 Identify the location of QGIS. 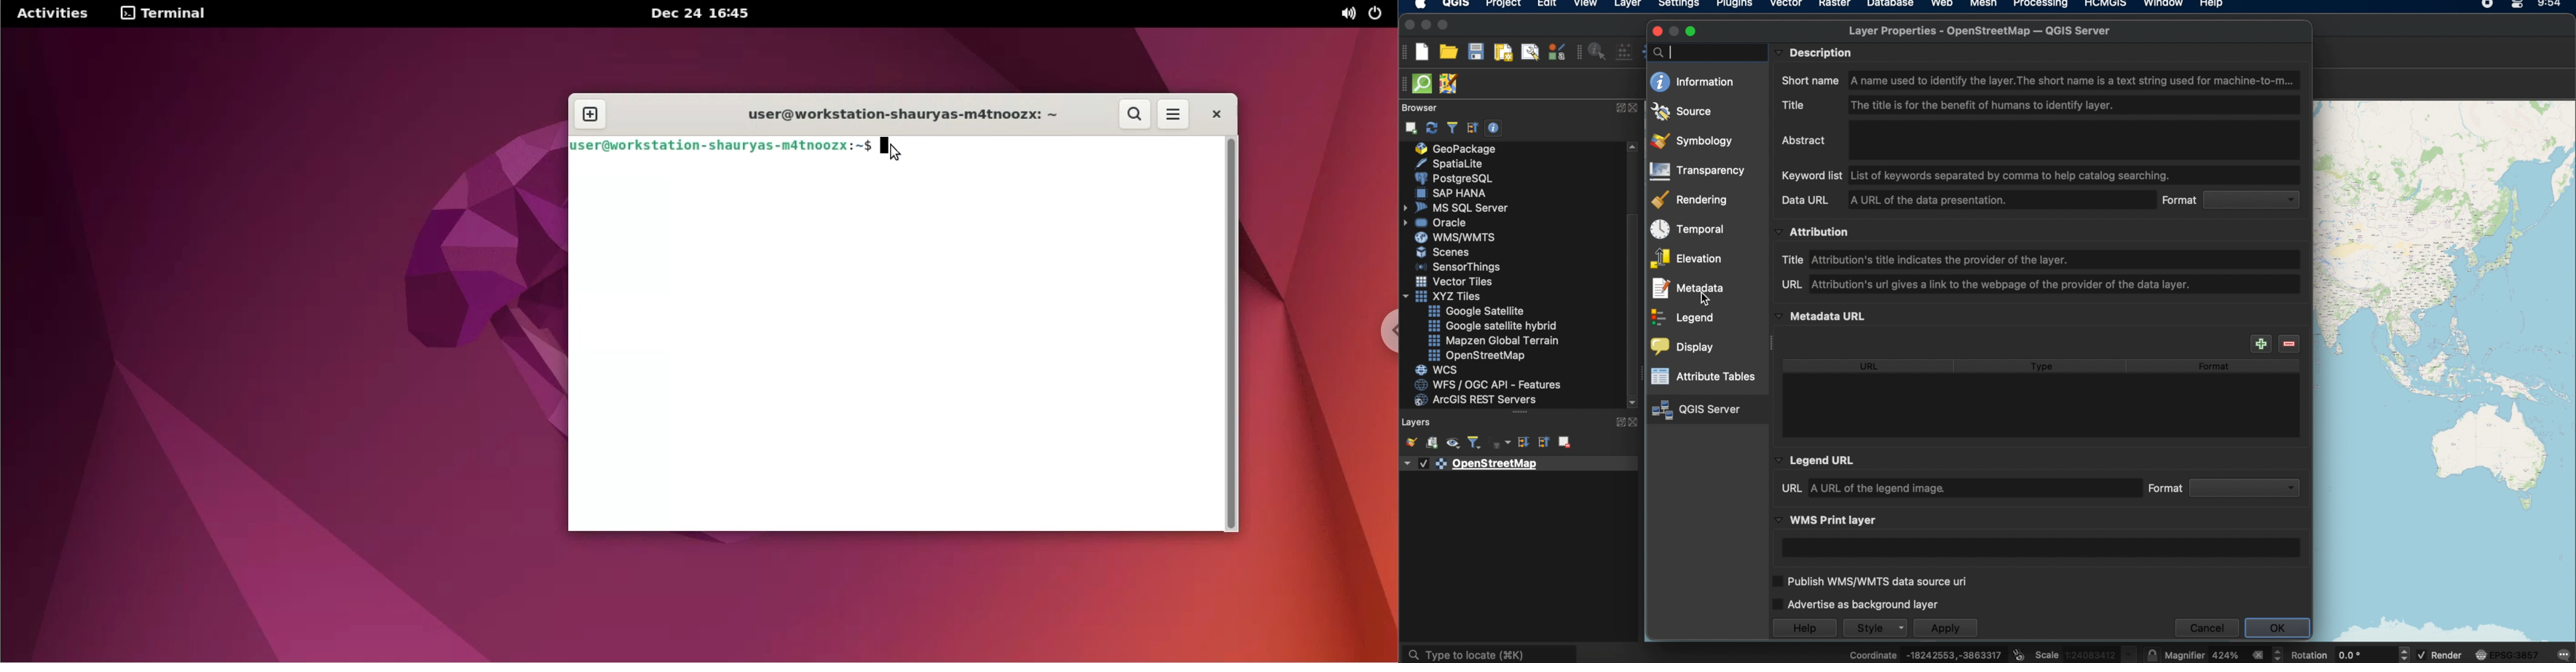
(1455, 6).